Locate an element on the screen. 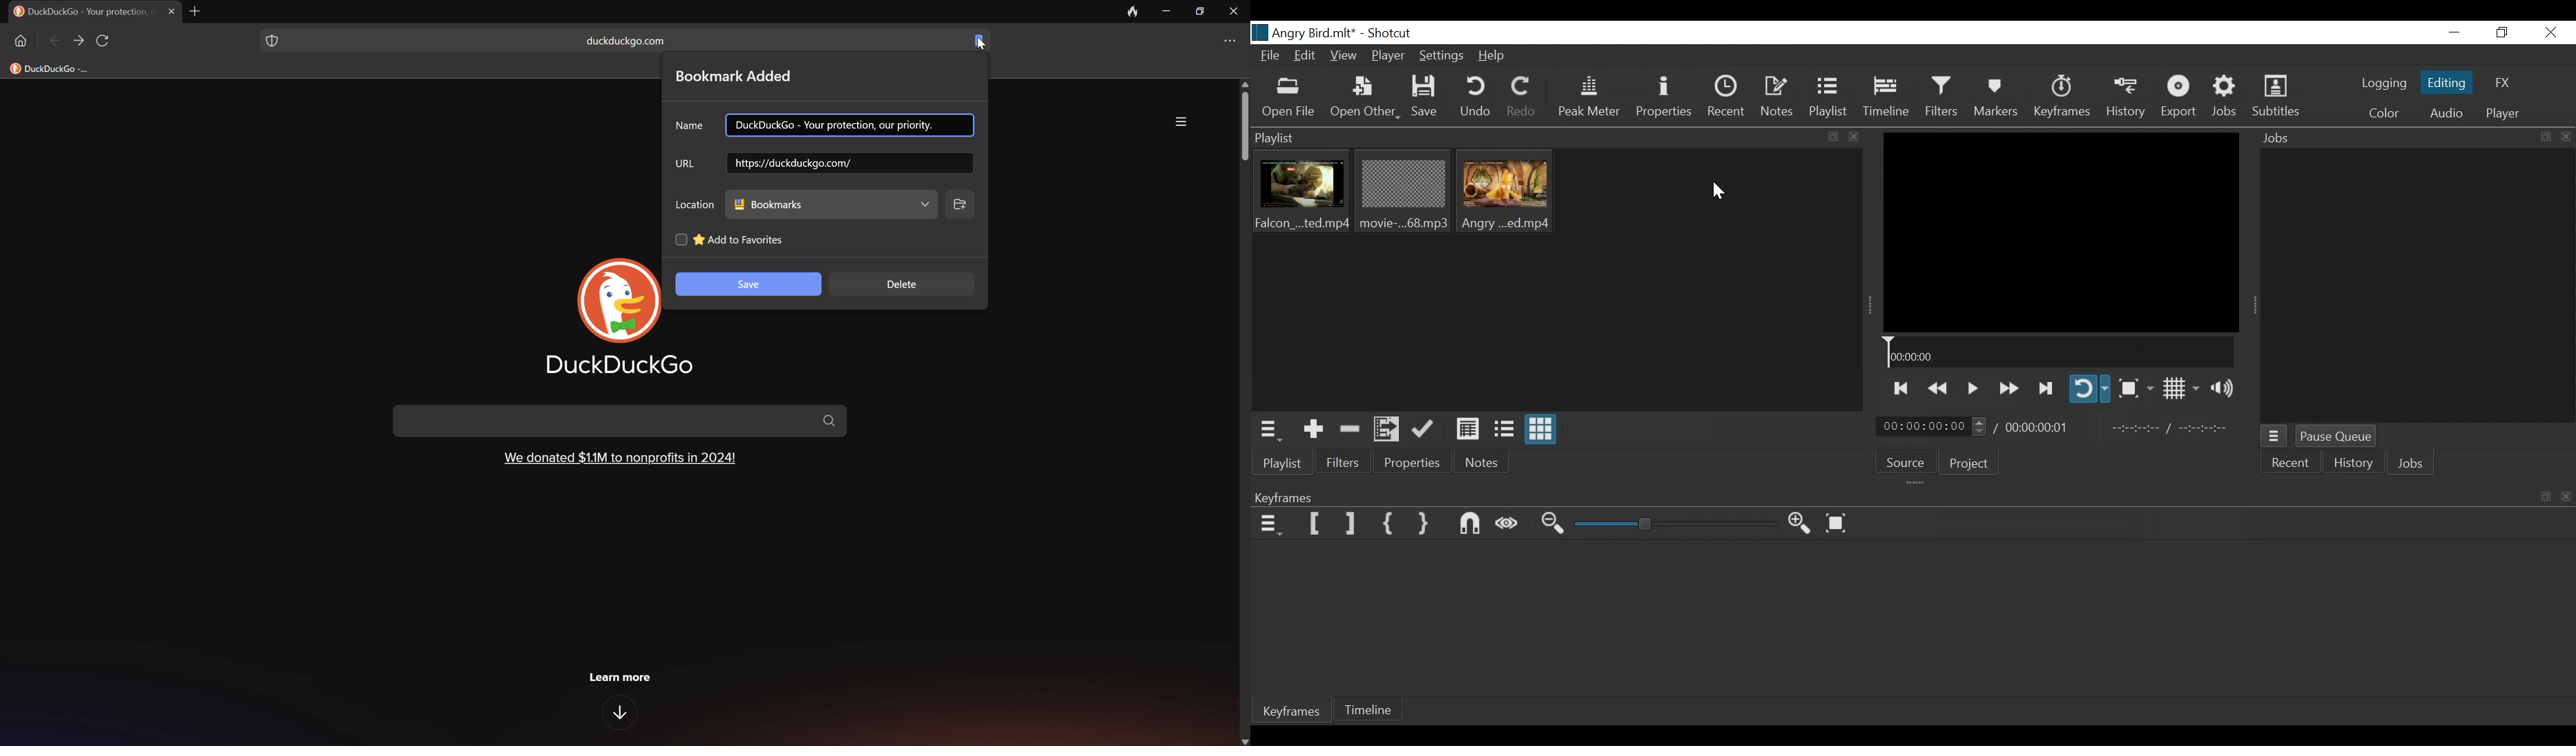  Set Filter Last is located at coordinates (1352, 524).